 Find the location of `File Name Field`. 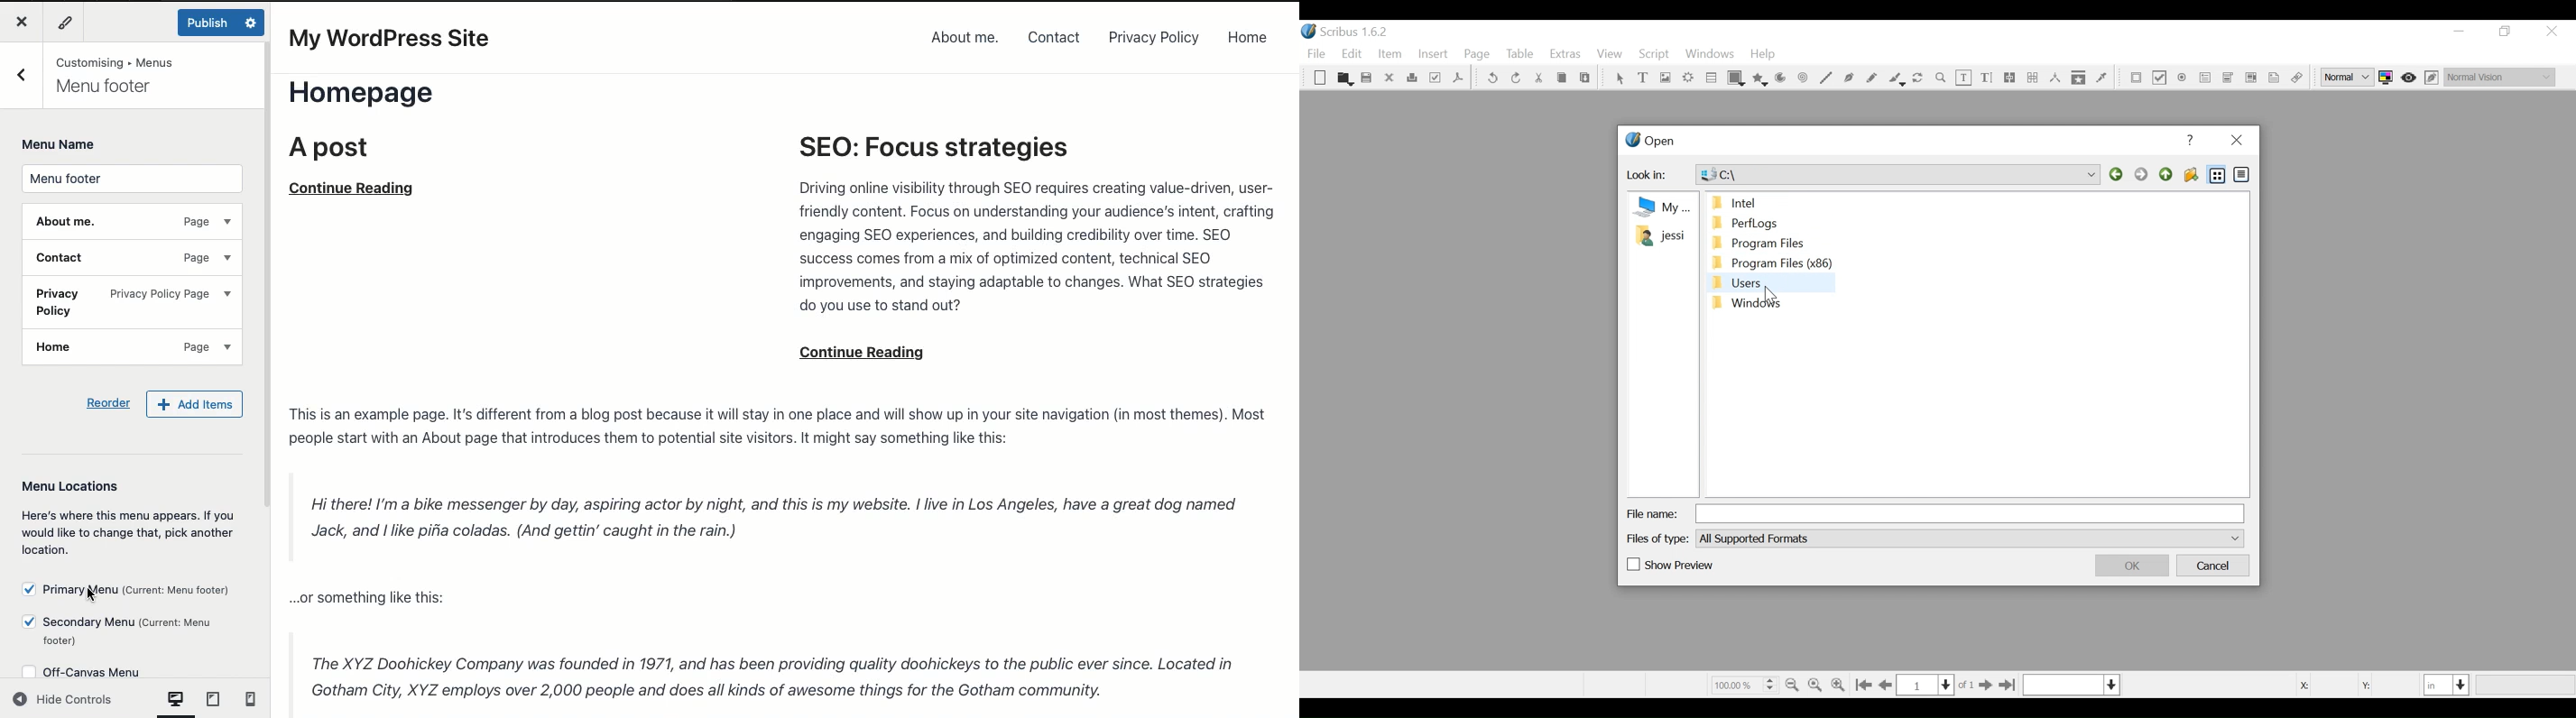

File Name Field is located at coordinates (1972, 513).